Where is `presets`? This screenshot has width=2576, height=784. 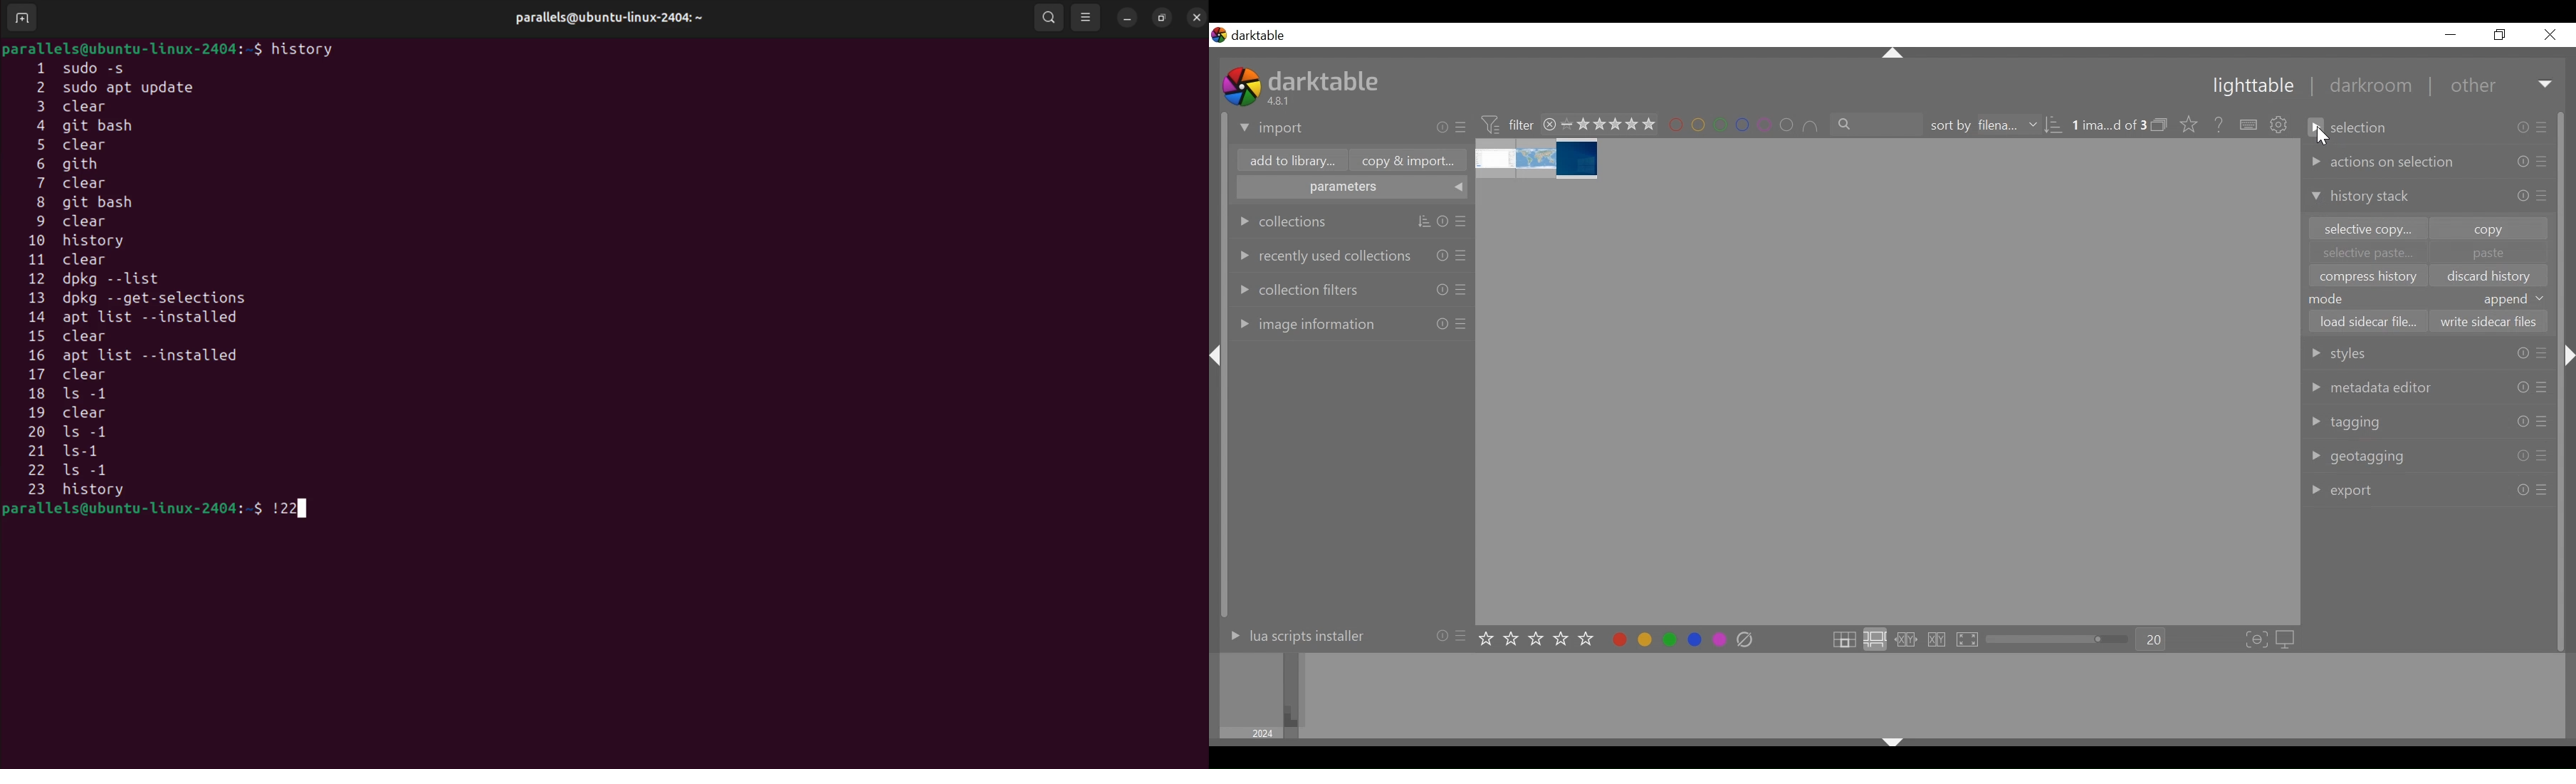 presets is located at coordinates (2542, 490).